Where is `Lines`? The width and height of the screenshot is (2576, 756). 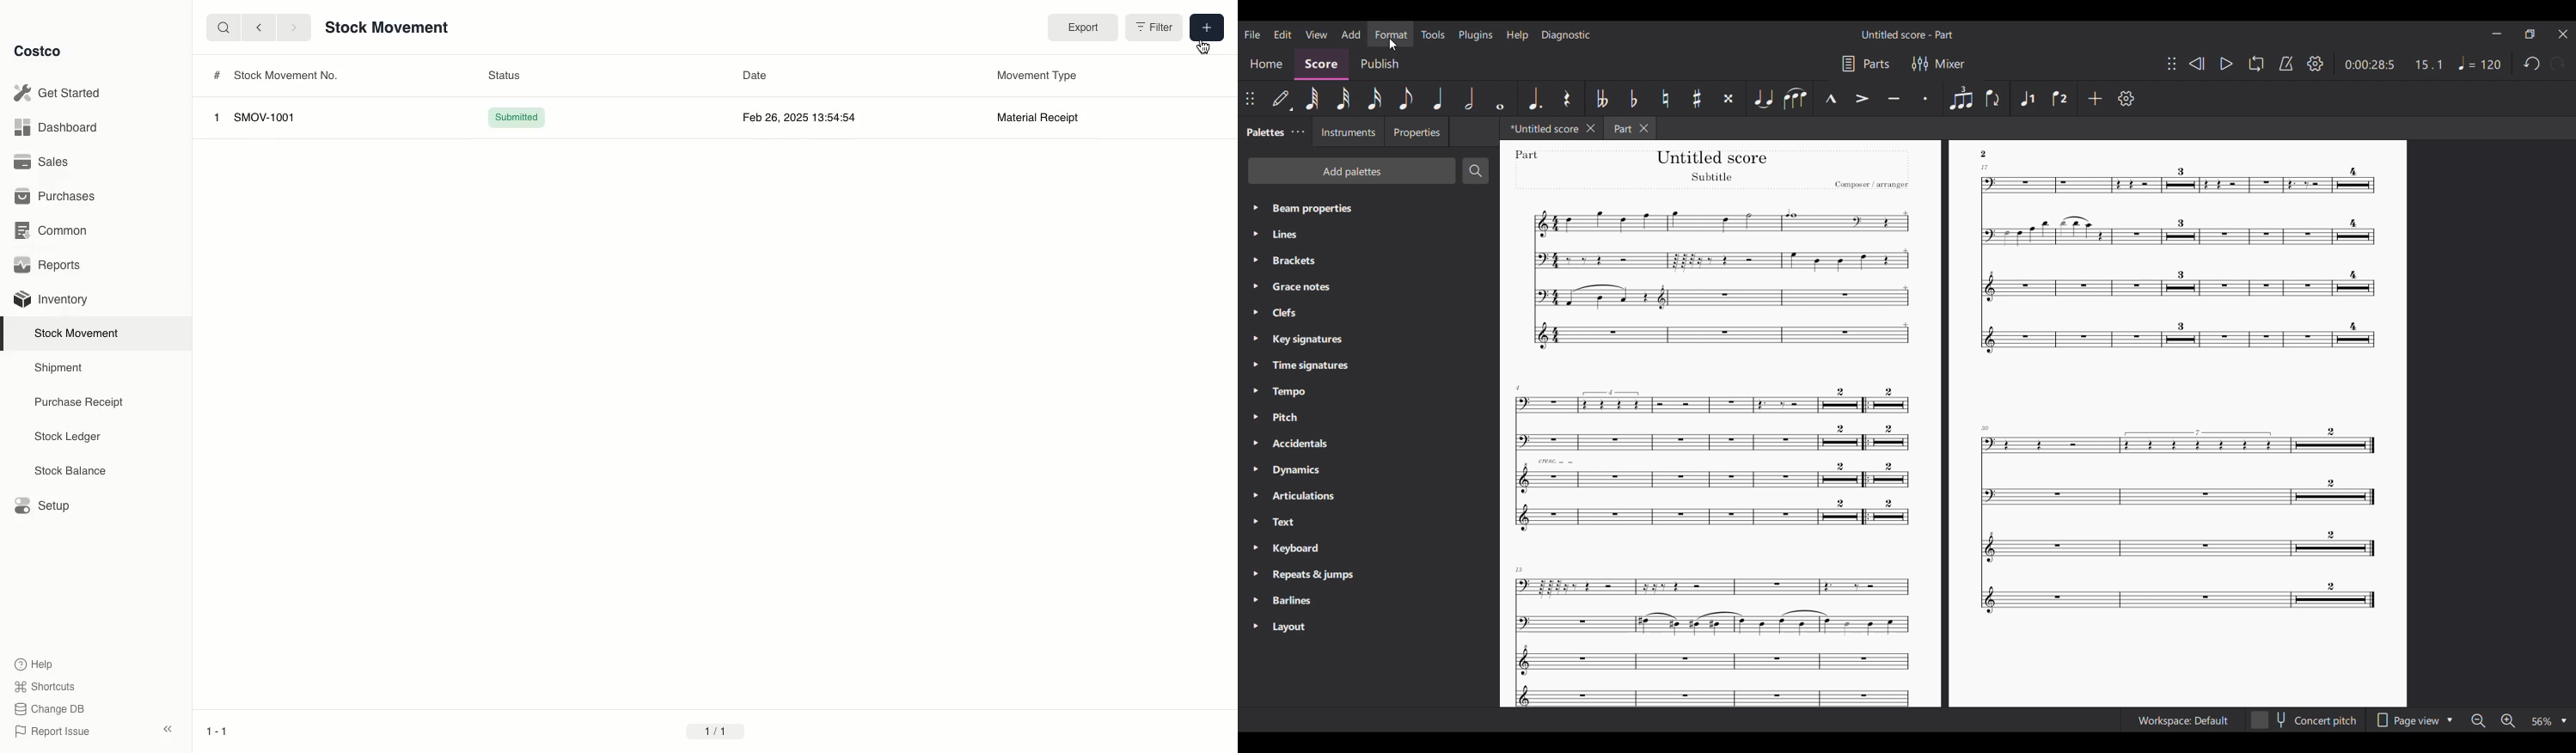
Lines is located at coordinates (1305, 232).